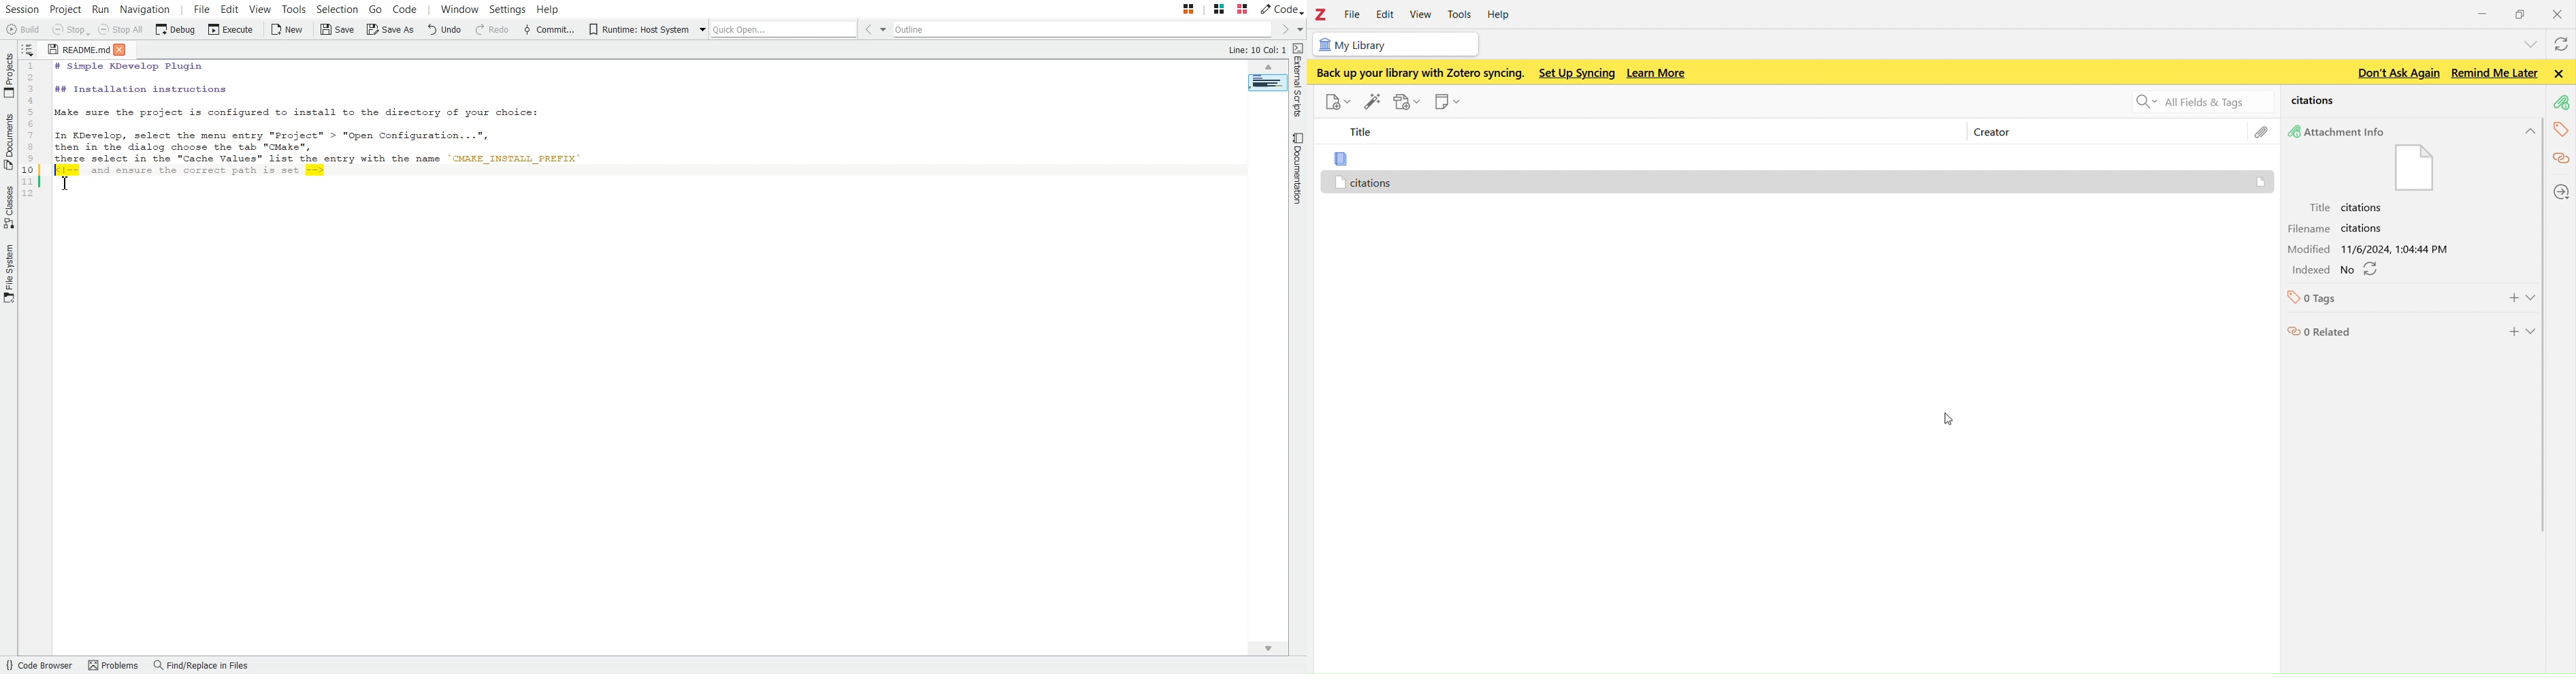  I want to click on Add, so click(2506, 334).